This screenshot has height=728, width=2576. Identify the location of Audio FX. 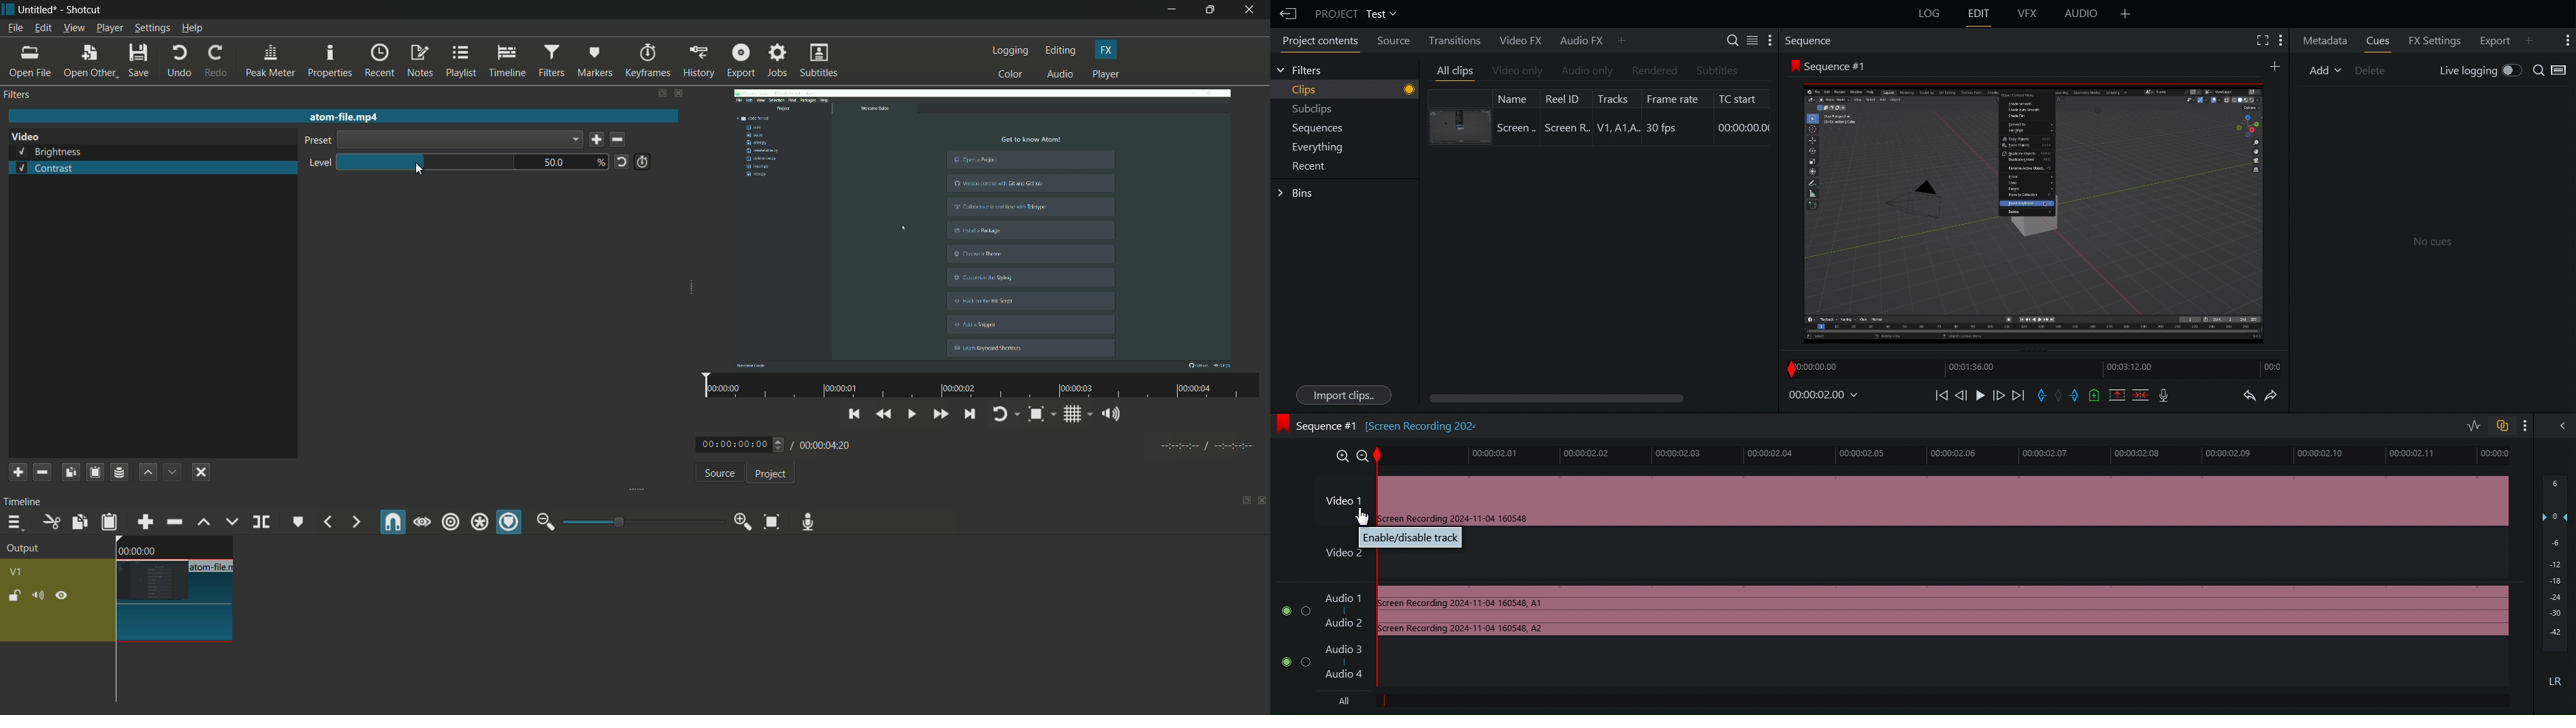
(1589, 39).